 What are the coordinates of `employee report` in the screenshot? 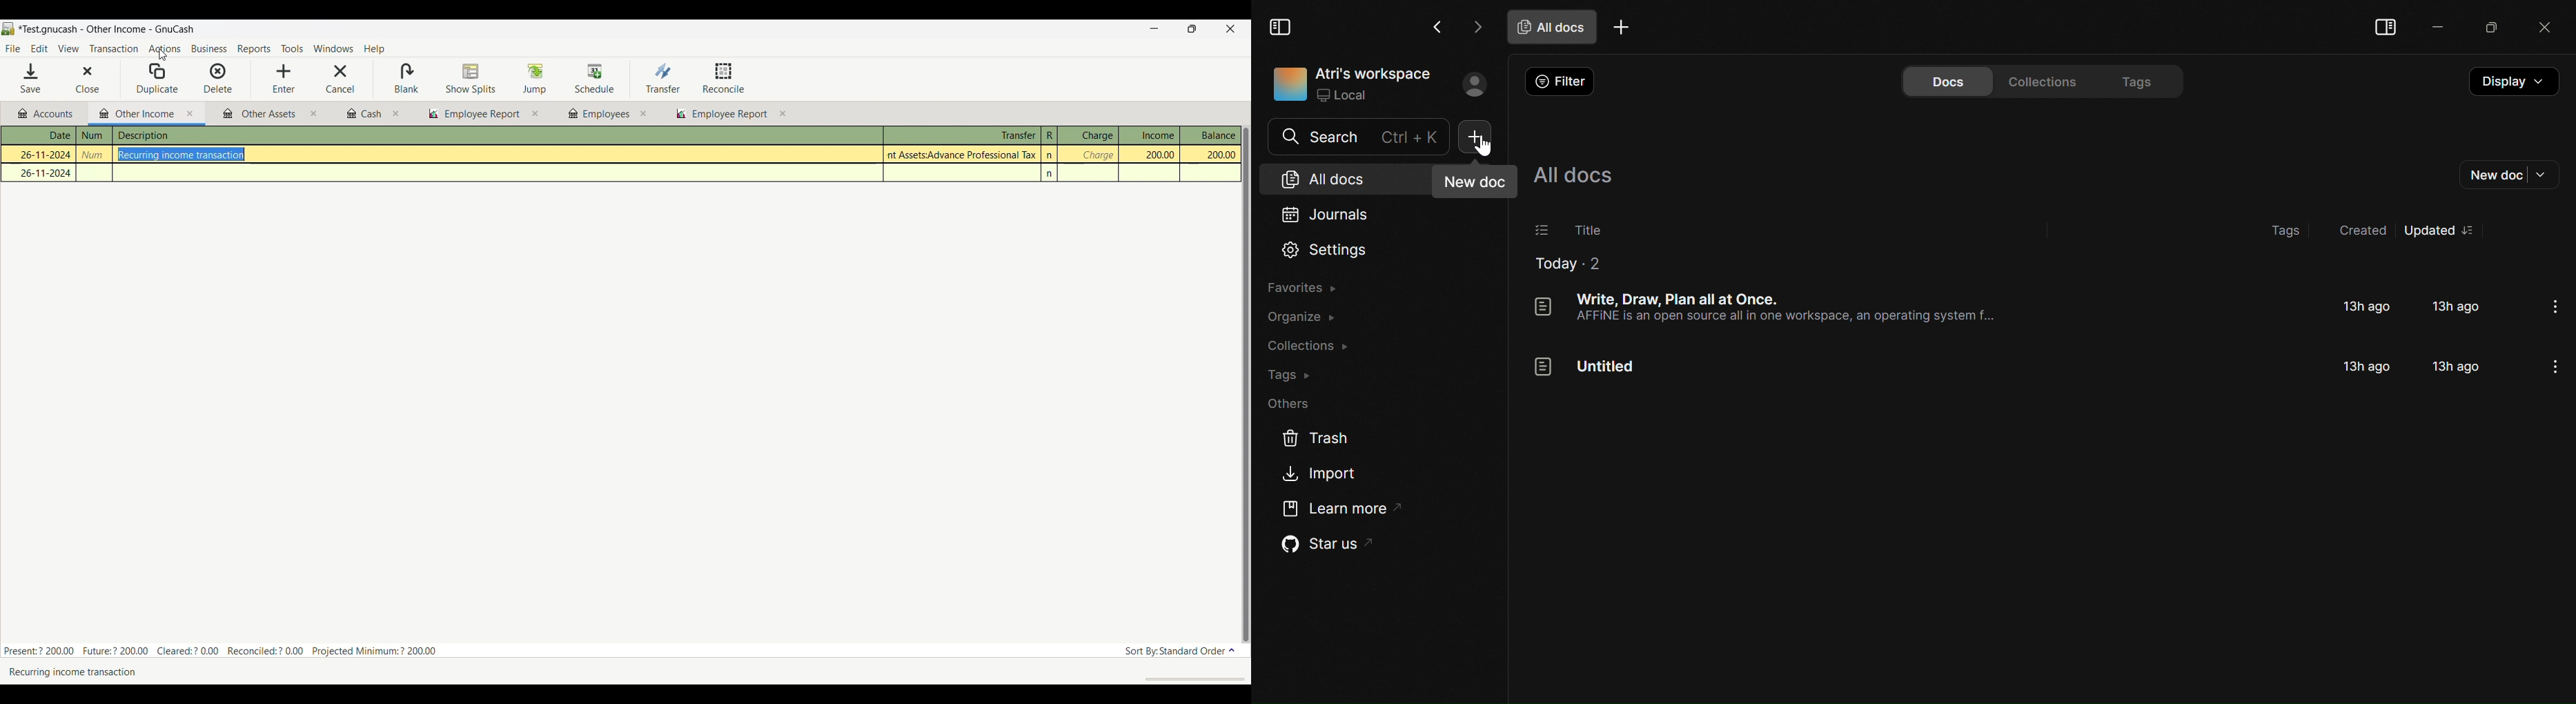 It's located at (473, 114).